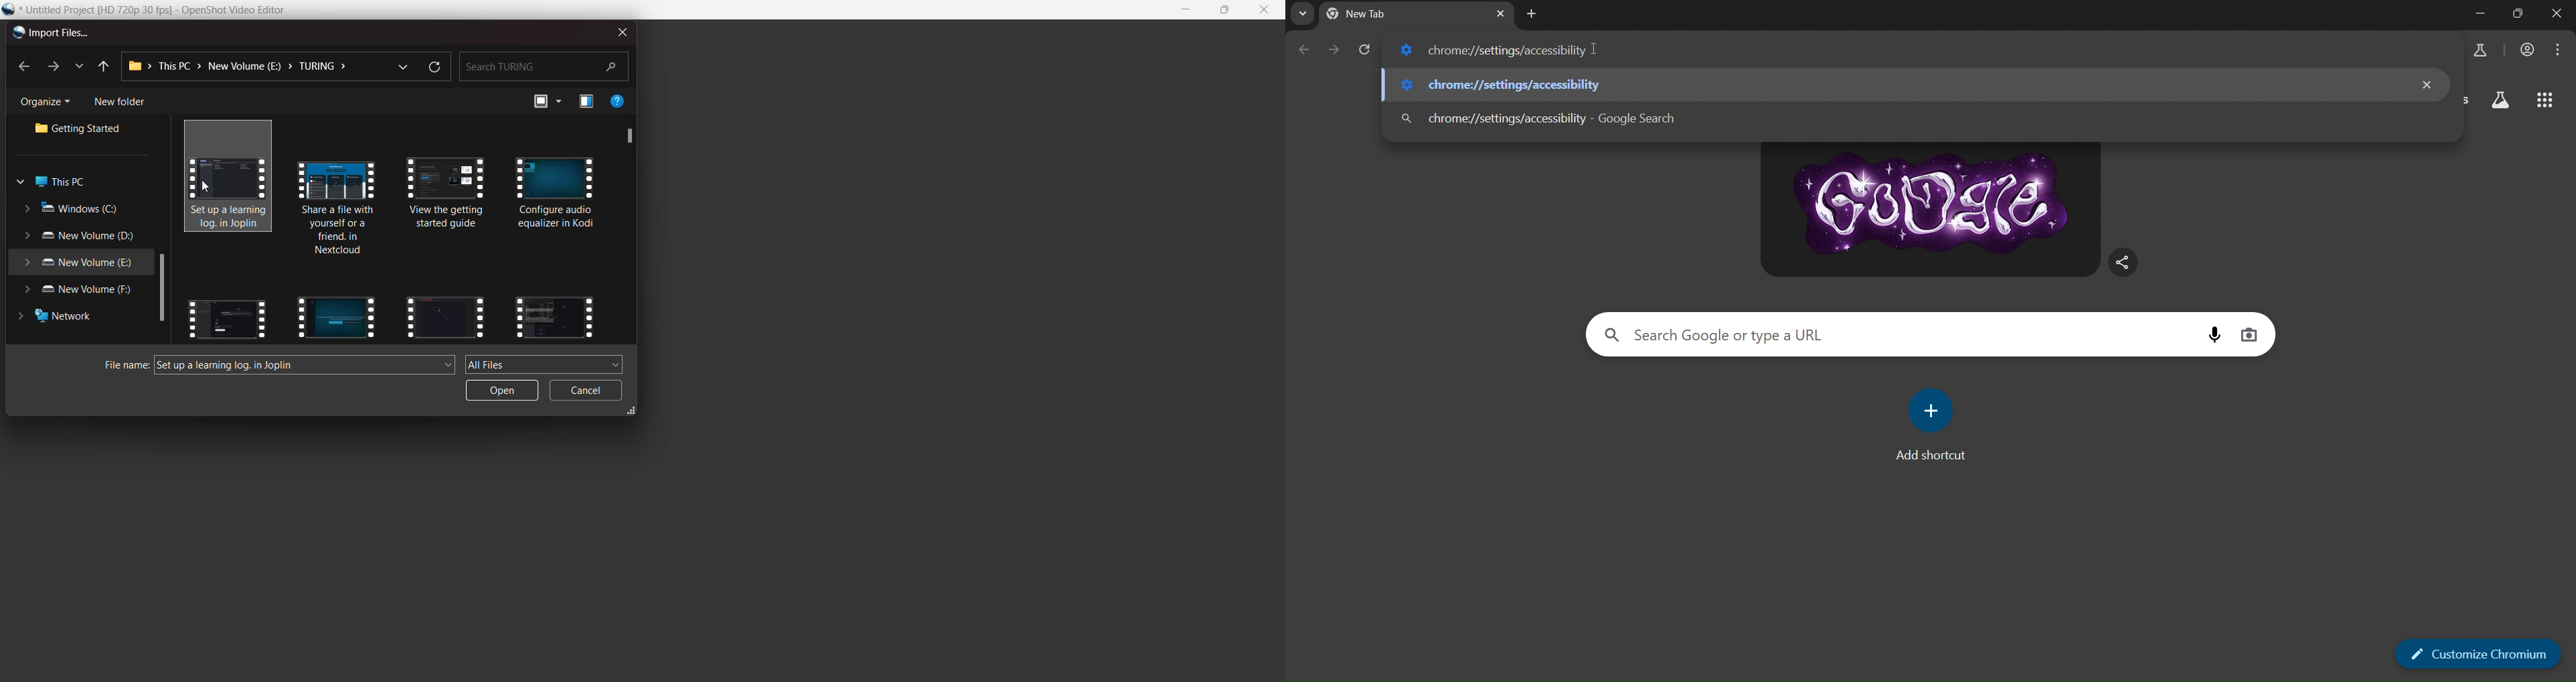  Describe the element at coordinates (446, 315) in the screenshot. I see `videos` at that location.